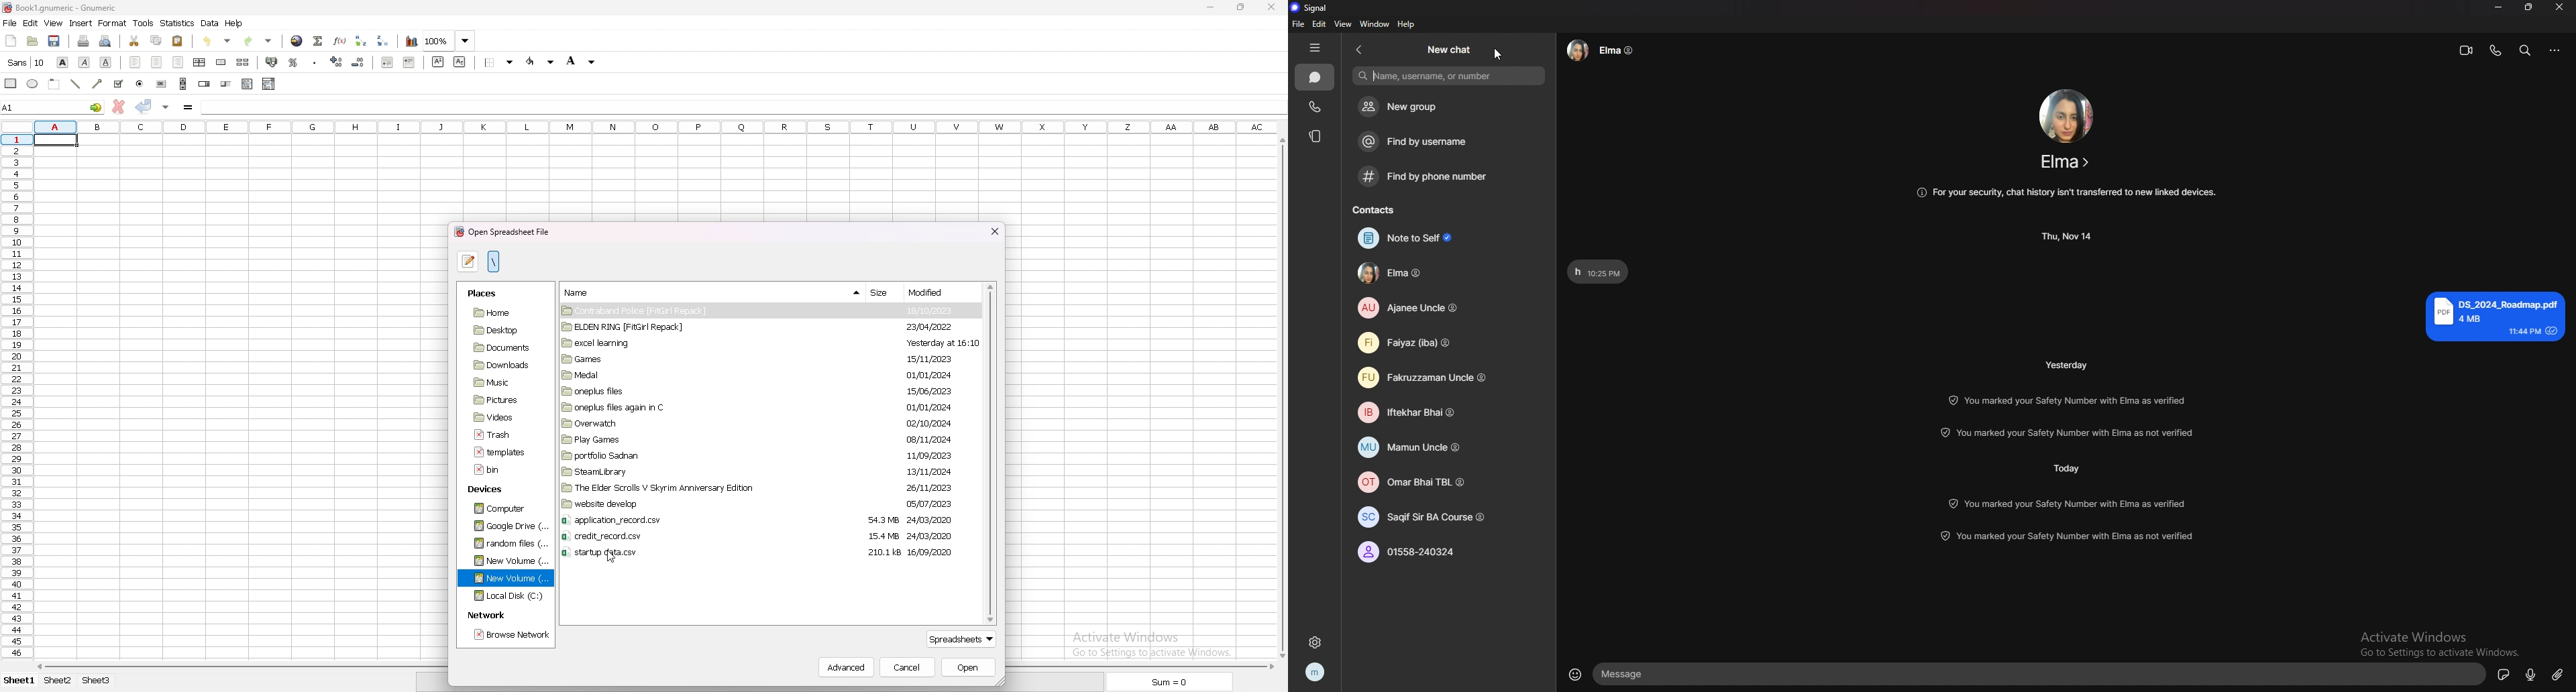 The image size is (2576, 700). What do you see at coordinates (144, 106) in the screenshot?
I see `accept change` at bounding box center [144, 106].